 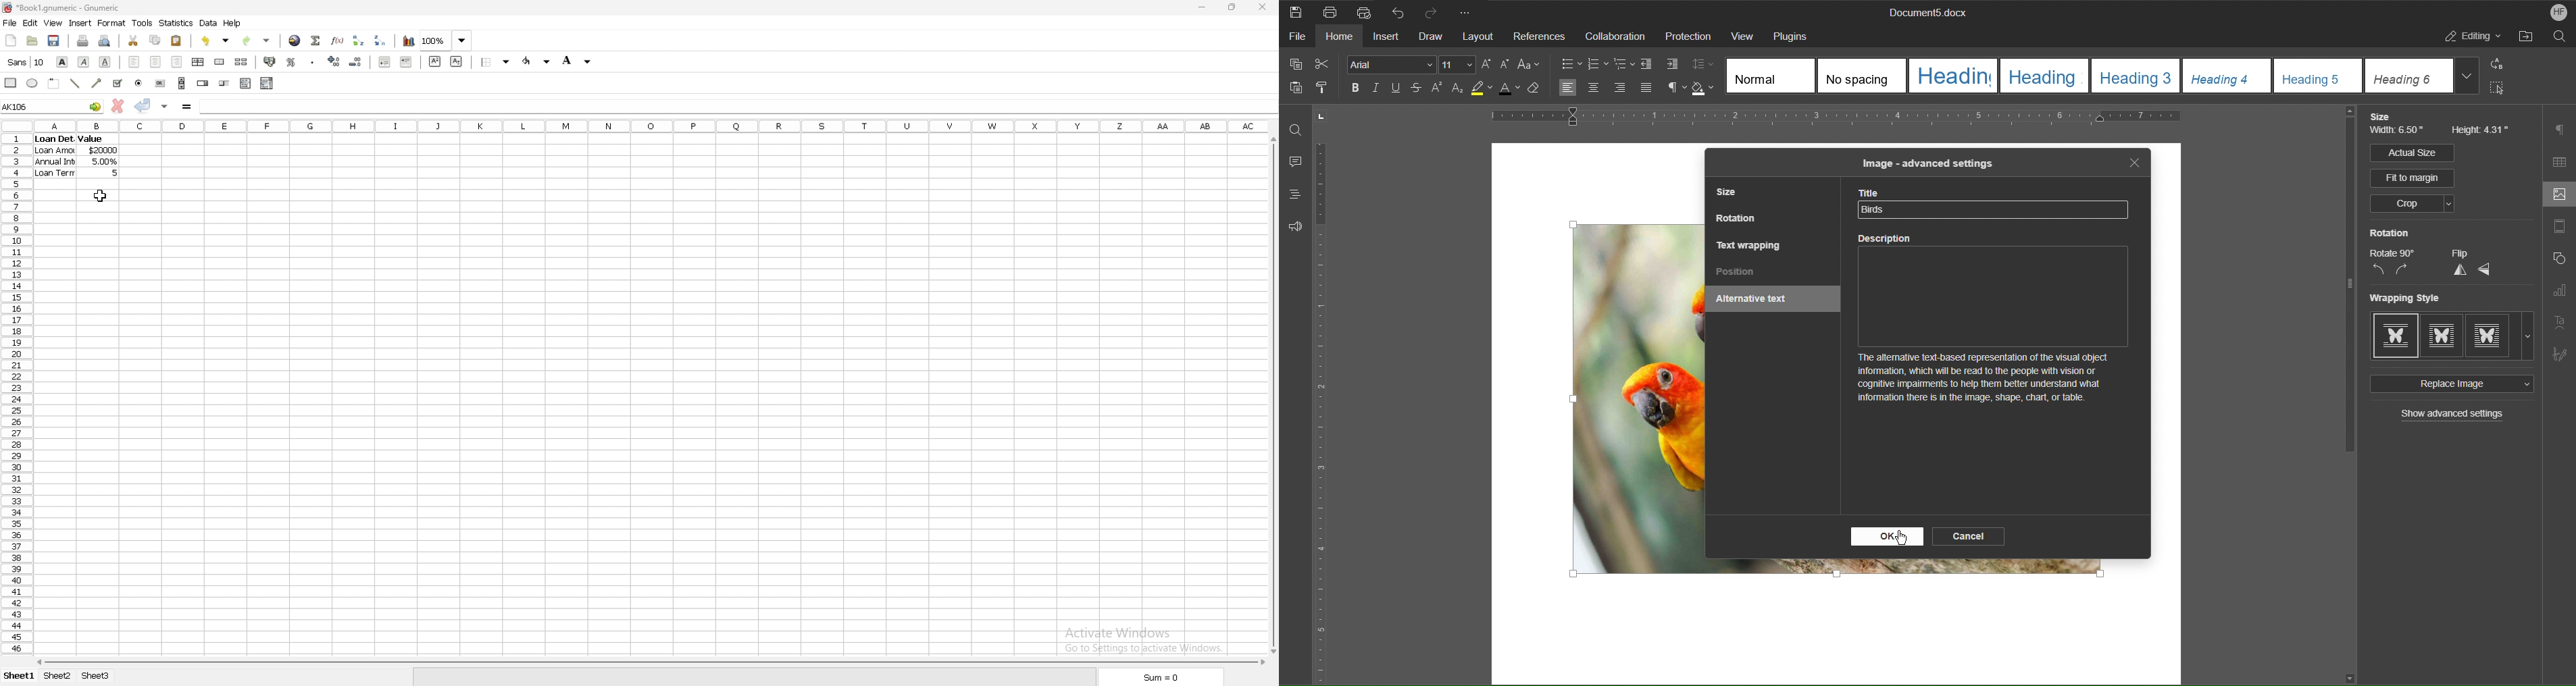 What do you see at coordinates (30, 23) in the screenshot?
I see `edit` at bounding box center [30, 23].